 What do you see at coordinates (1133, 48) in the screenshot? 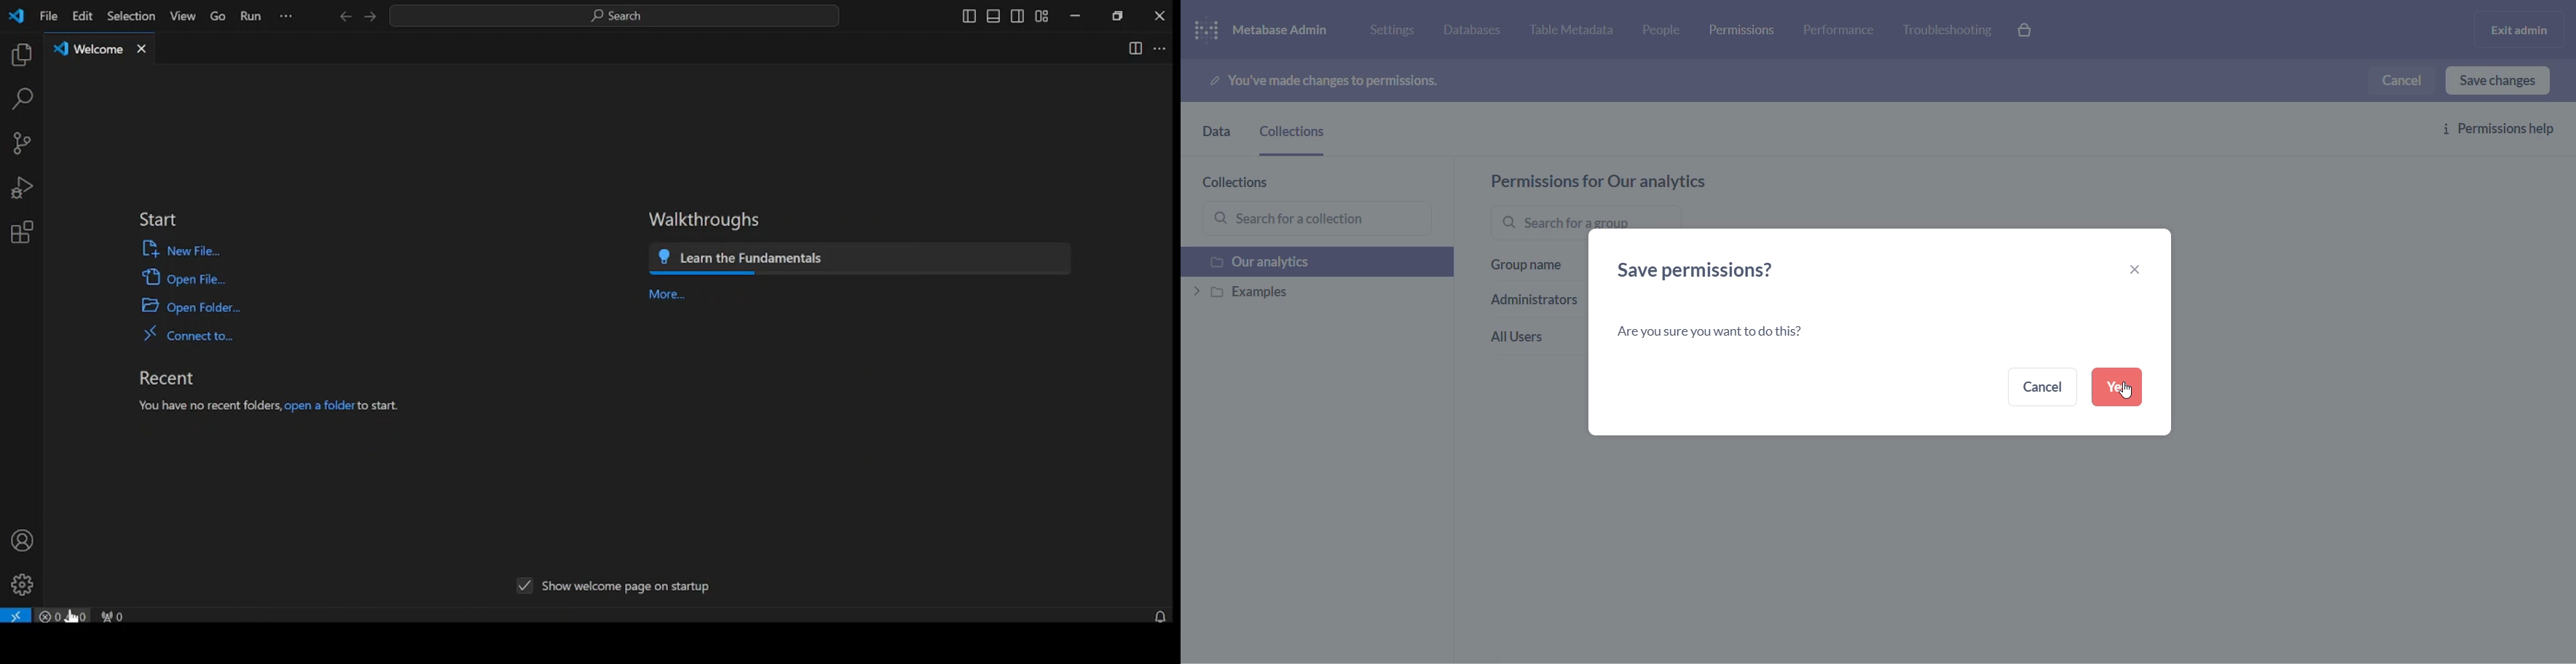
I see `split editor right split editor down` at bounding box center [1133, 48].